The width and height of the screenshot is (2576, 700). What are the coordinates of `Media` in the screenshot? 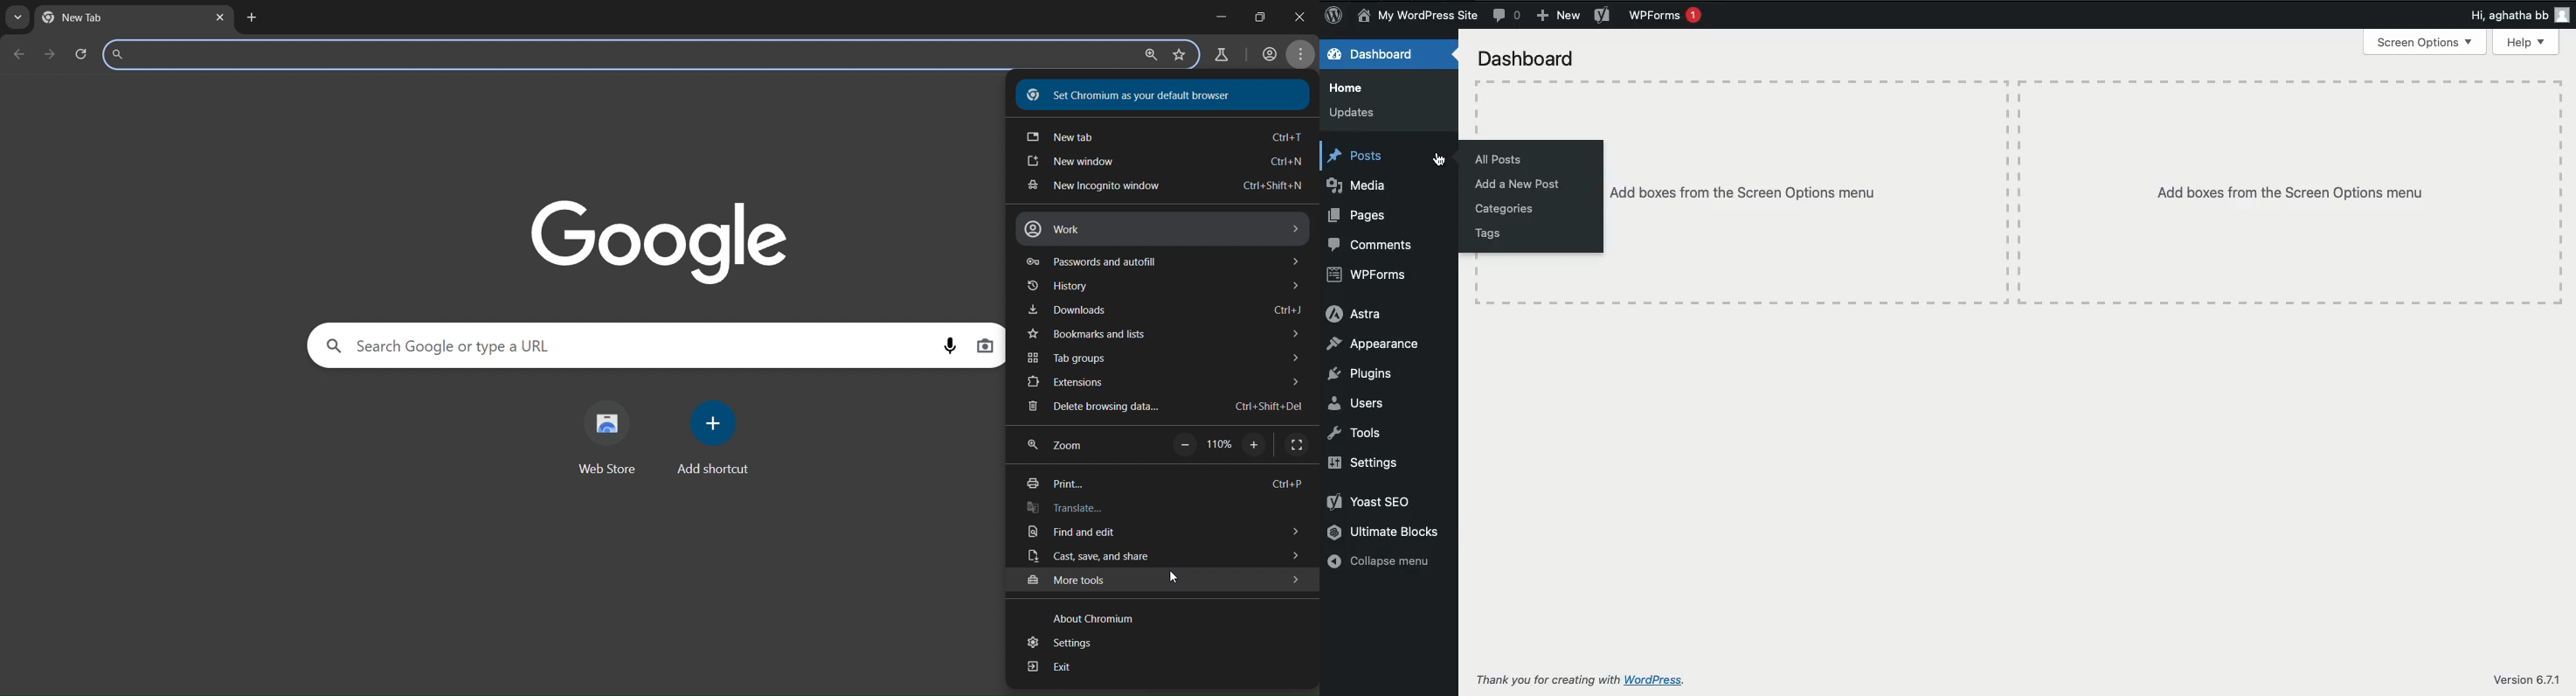 It's located at (1359, 187).